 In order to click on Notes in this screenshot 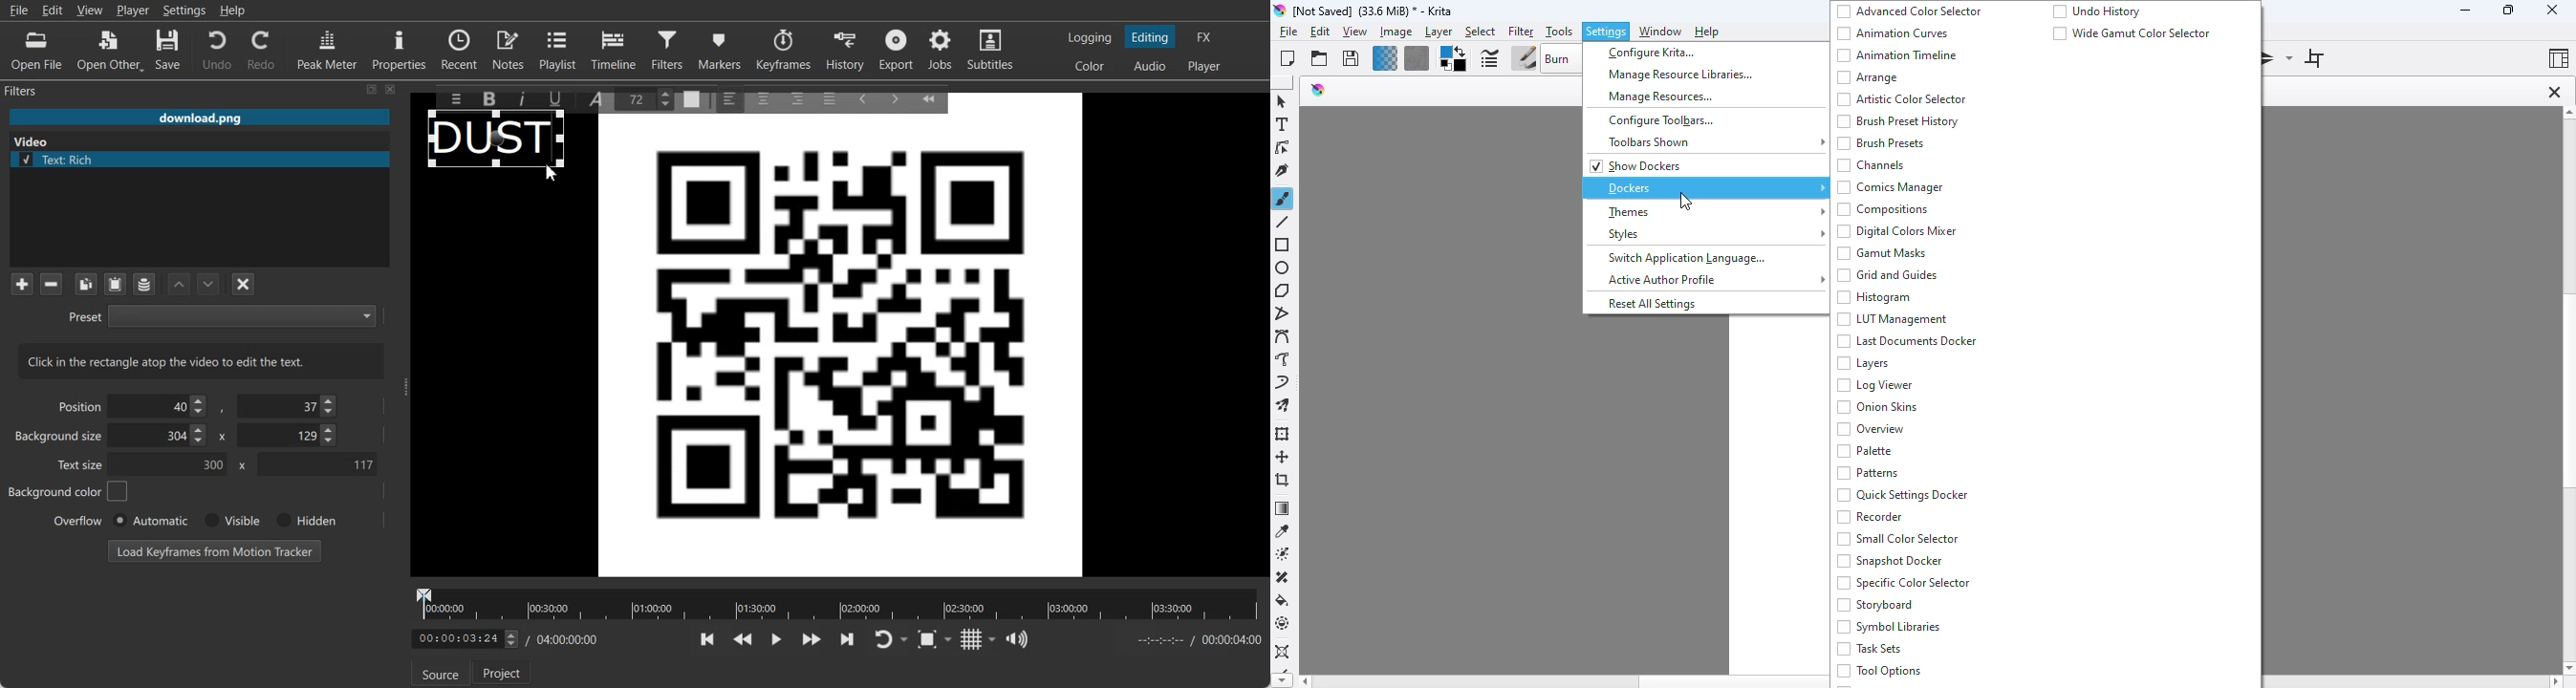, I will do `click(510, 49)`.